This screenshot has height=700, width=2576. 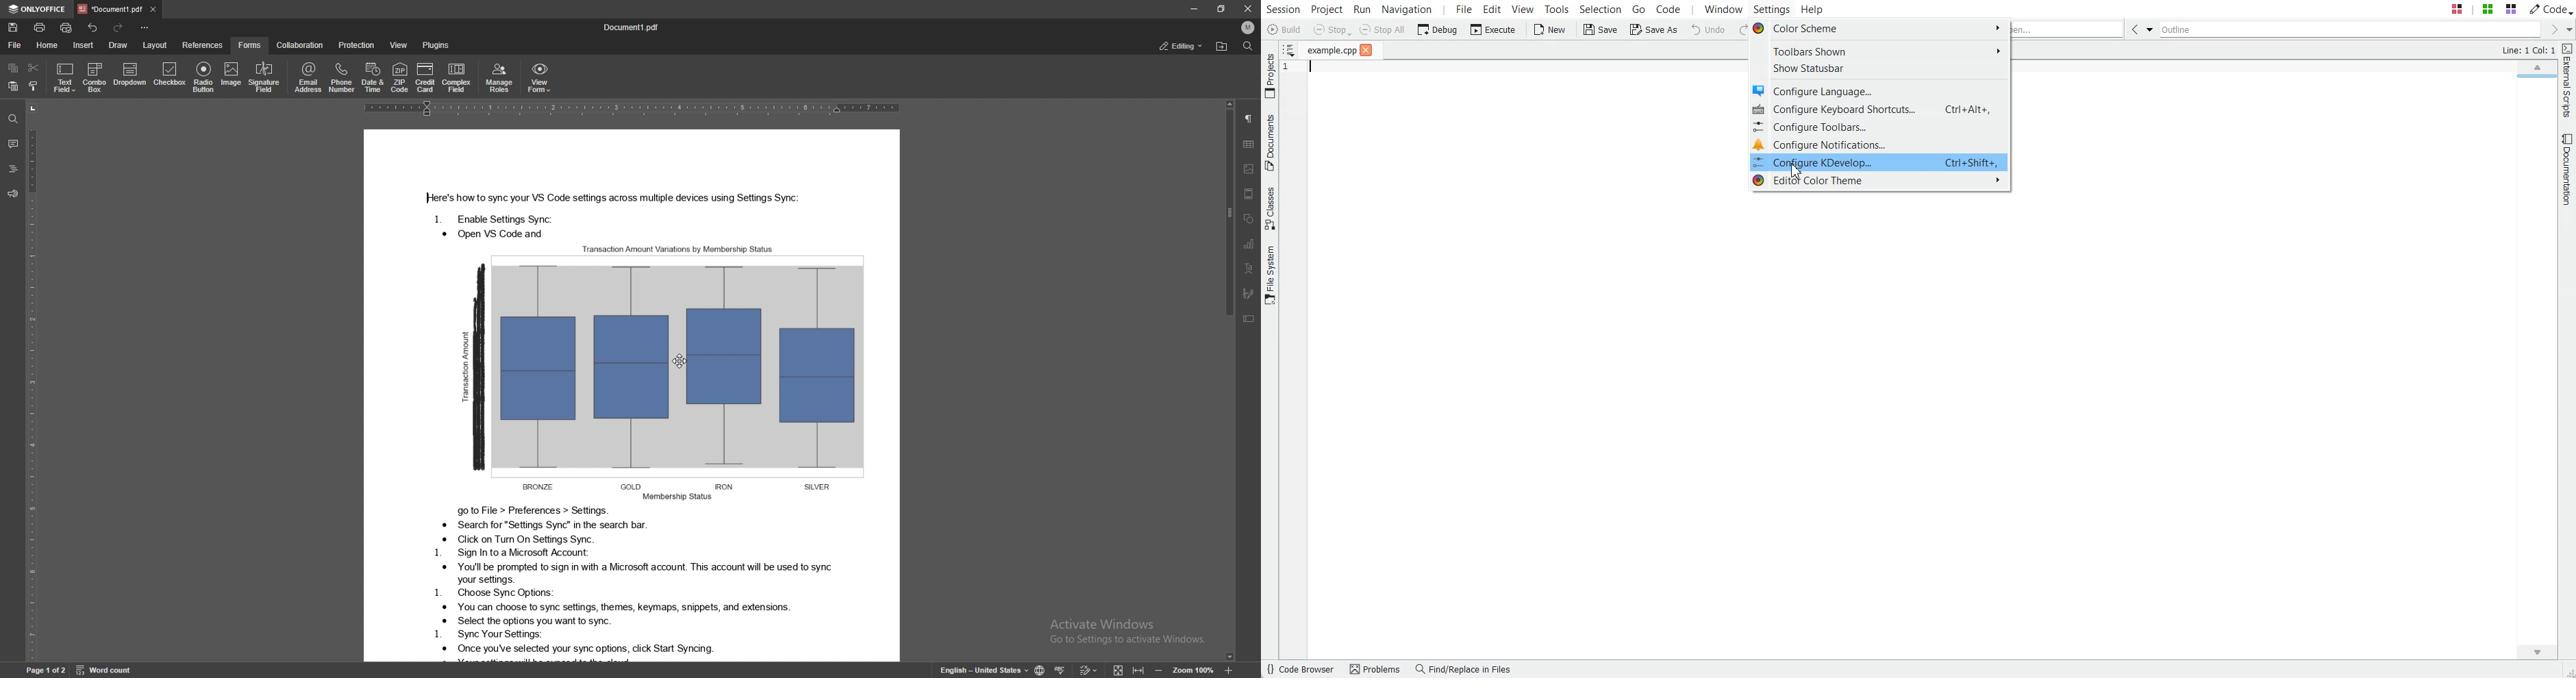 I want to click on profile, so click(x=1248, y=27).